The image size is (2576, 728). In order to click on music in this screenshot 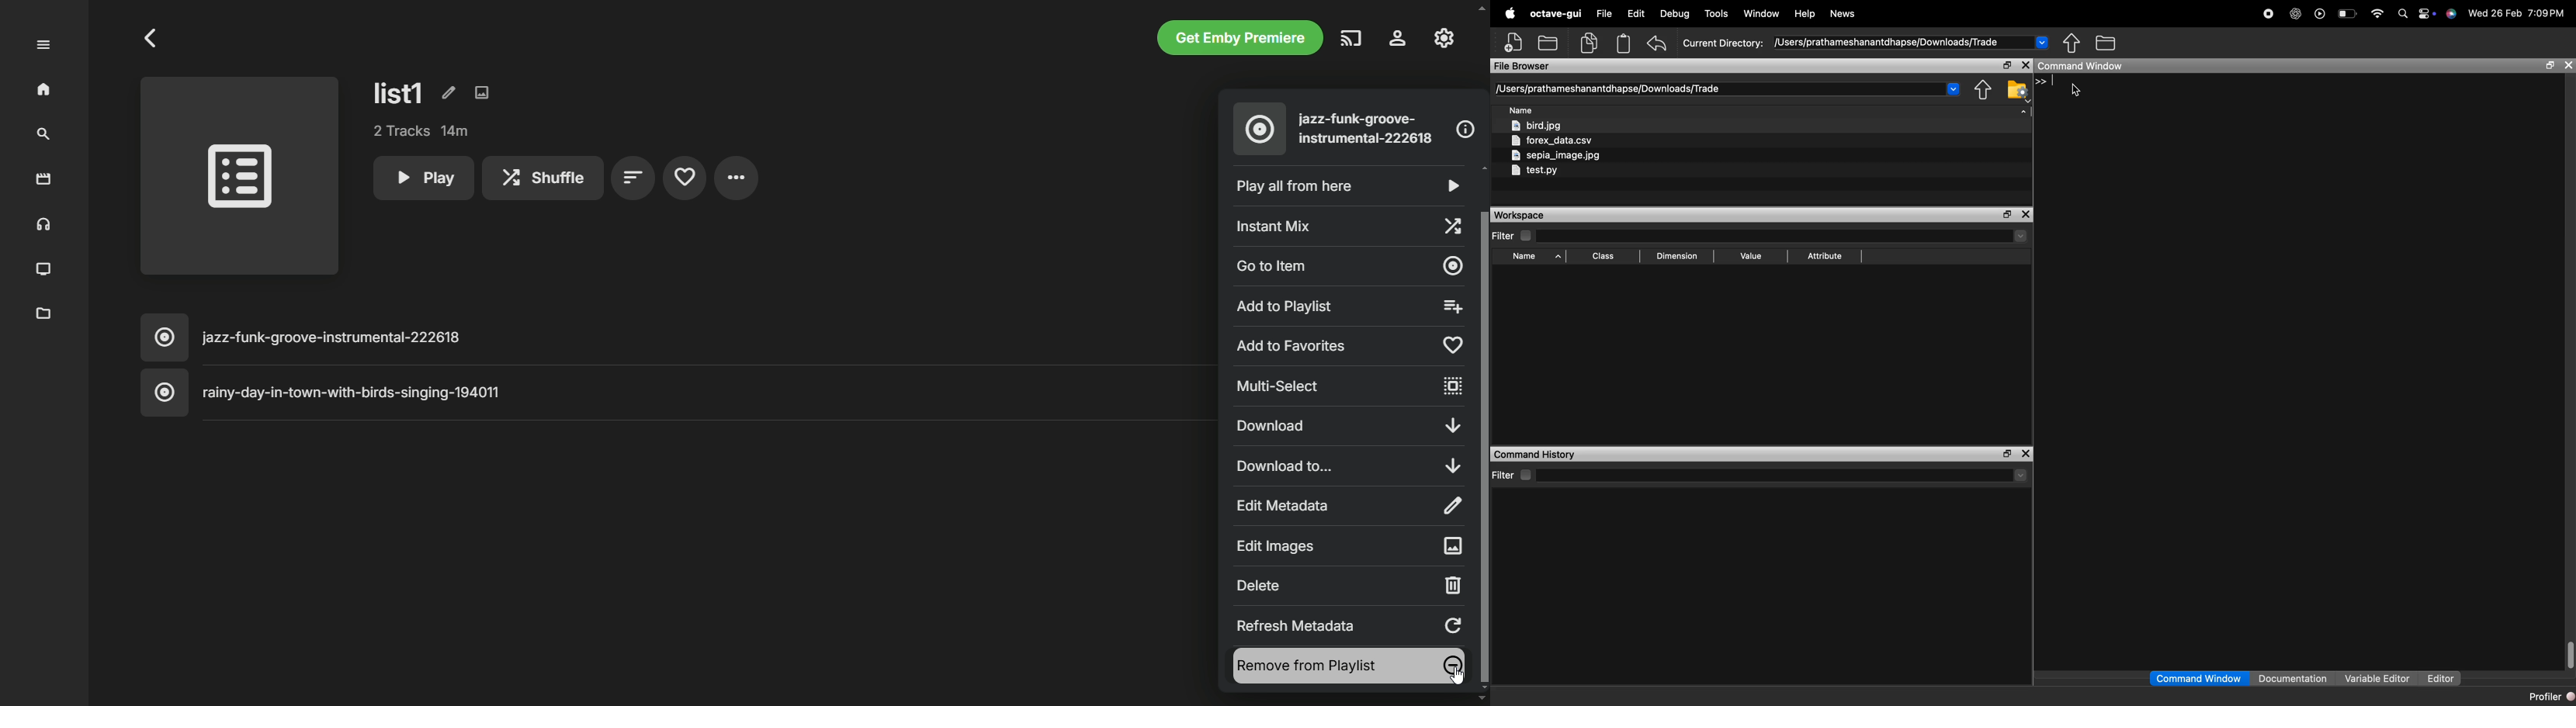, I will do `click(41, 226)`.